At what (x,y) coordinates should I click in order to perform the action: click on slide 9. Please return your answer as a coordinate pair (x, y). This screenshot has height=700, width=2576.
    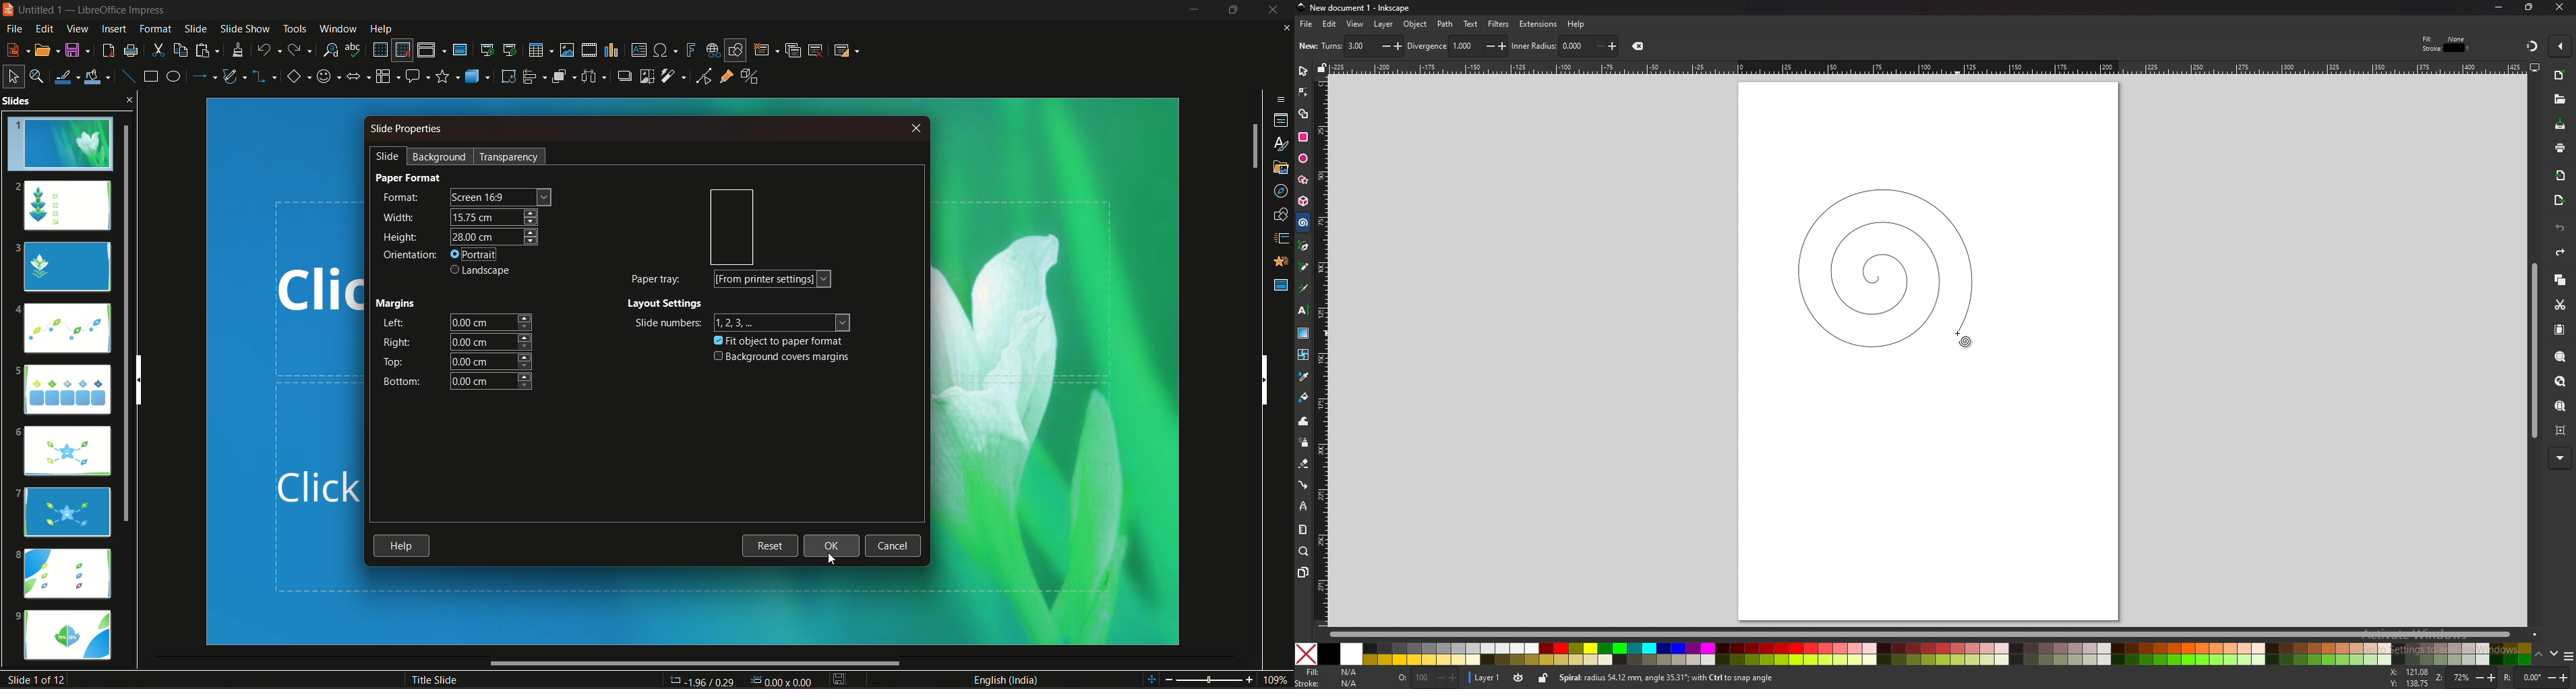
    Looking at the image, I should click on (71, 636).